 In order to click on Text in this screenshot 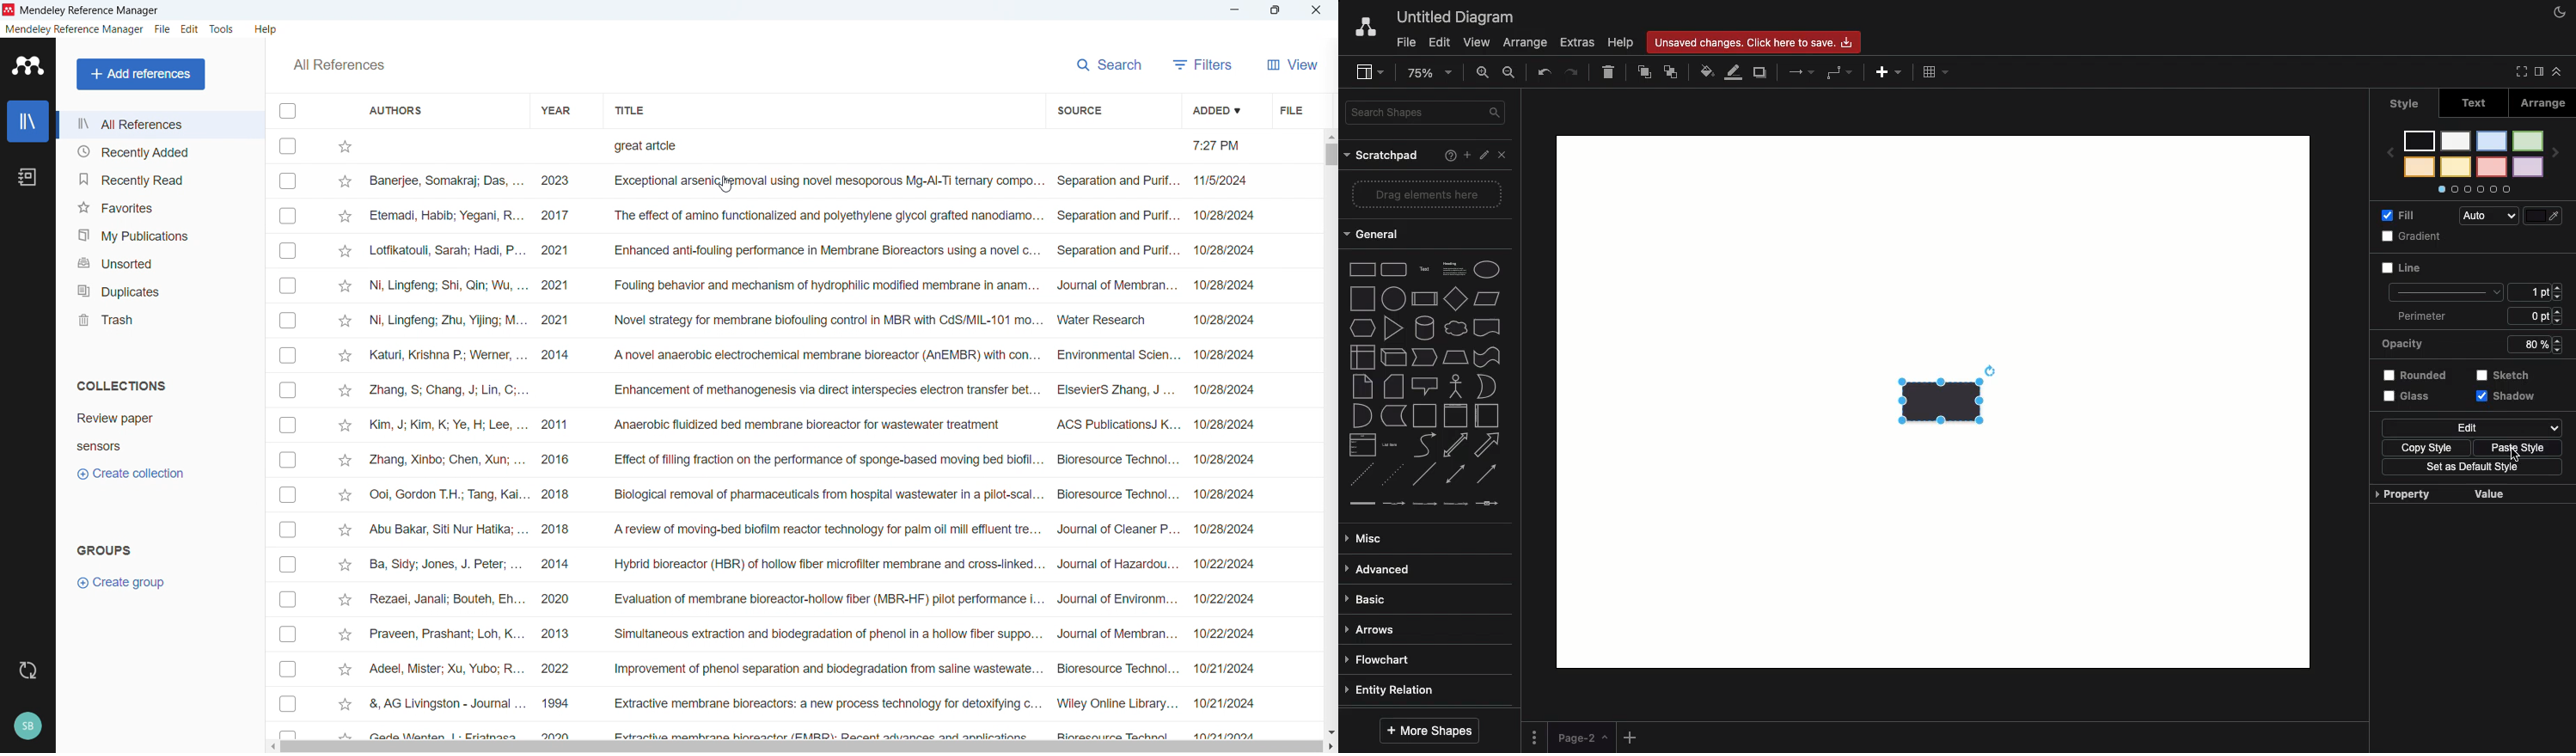, I will do `click(1425, 270)`.